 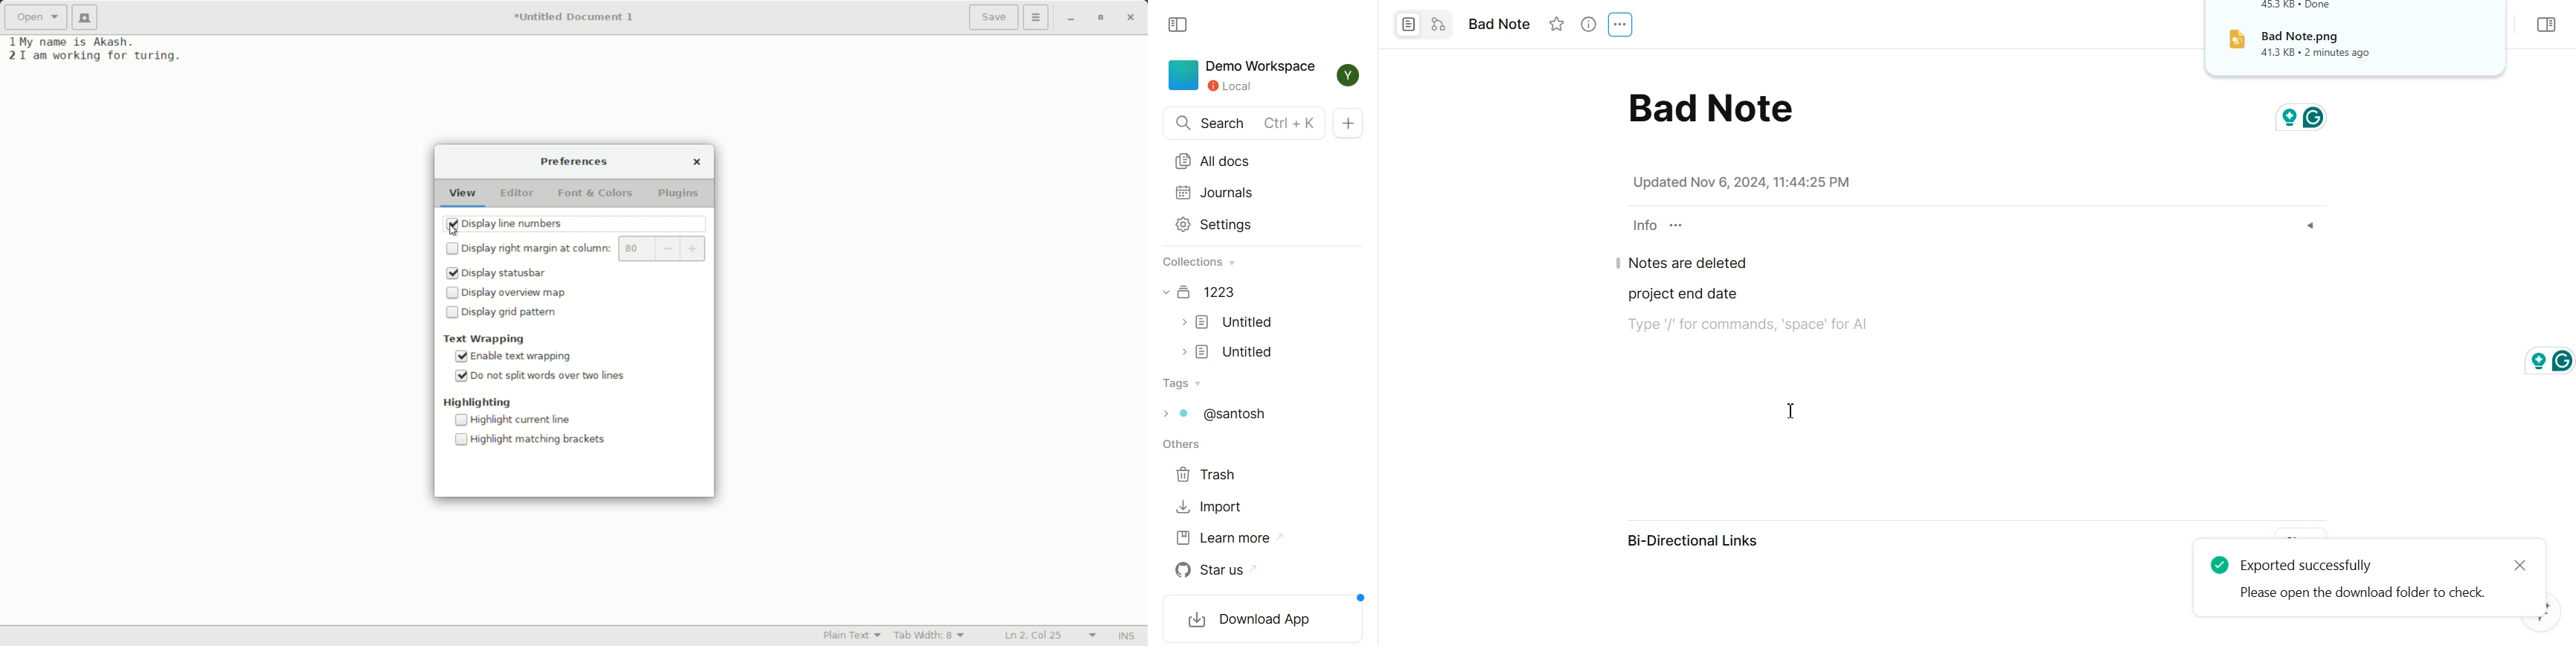 What do you see at coordinates (463, 196) in the screenshot?
I see `view` at bounding box center [463, 196].